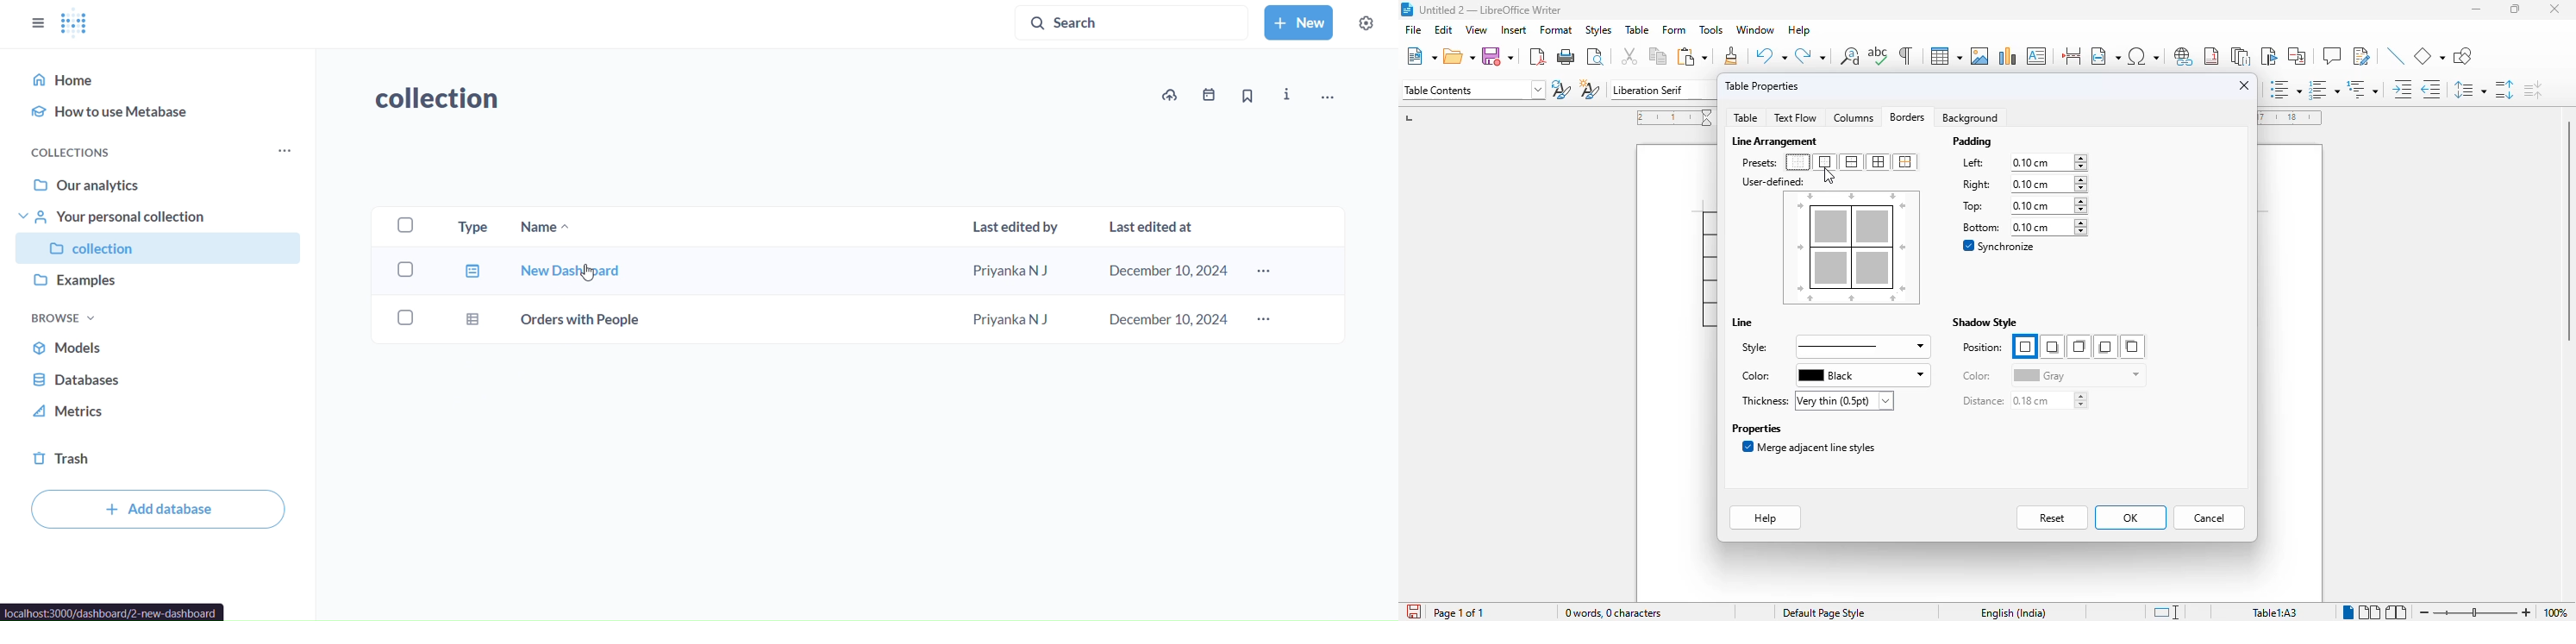  Describe the element at coordinates (1422, 56) in the screenshot. I see `new` at that location.